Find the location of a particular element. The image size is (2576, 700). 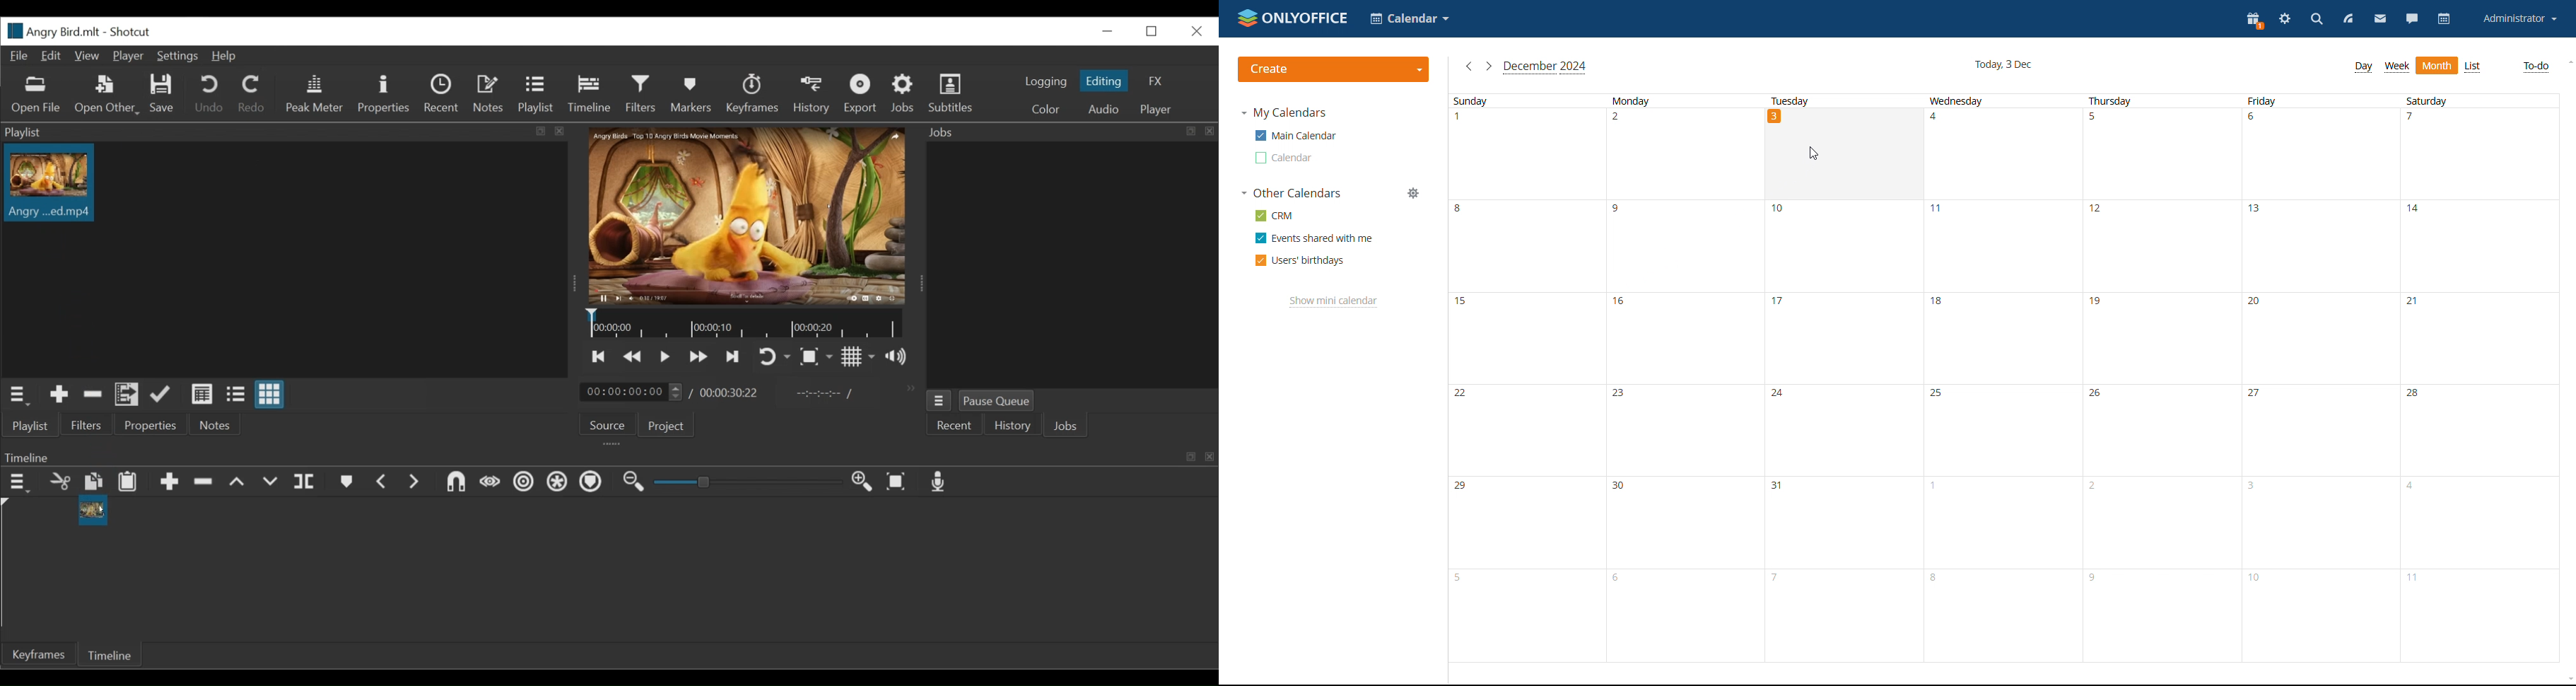

Player is located at coordinates (1159, 108).